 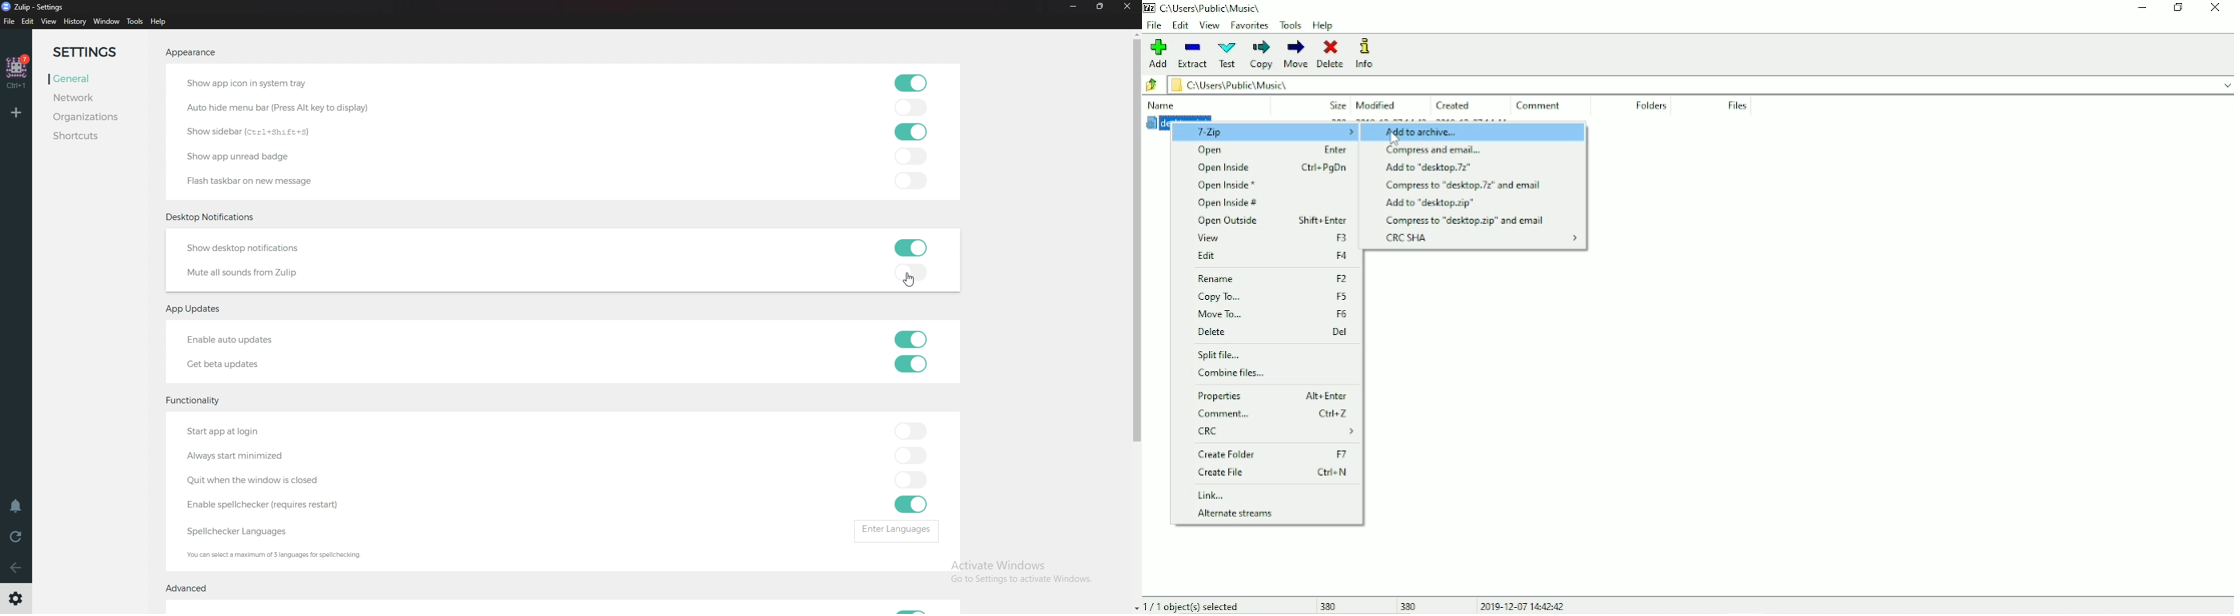 I want to click on toggle, so click(x=911, y=339).